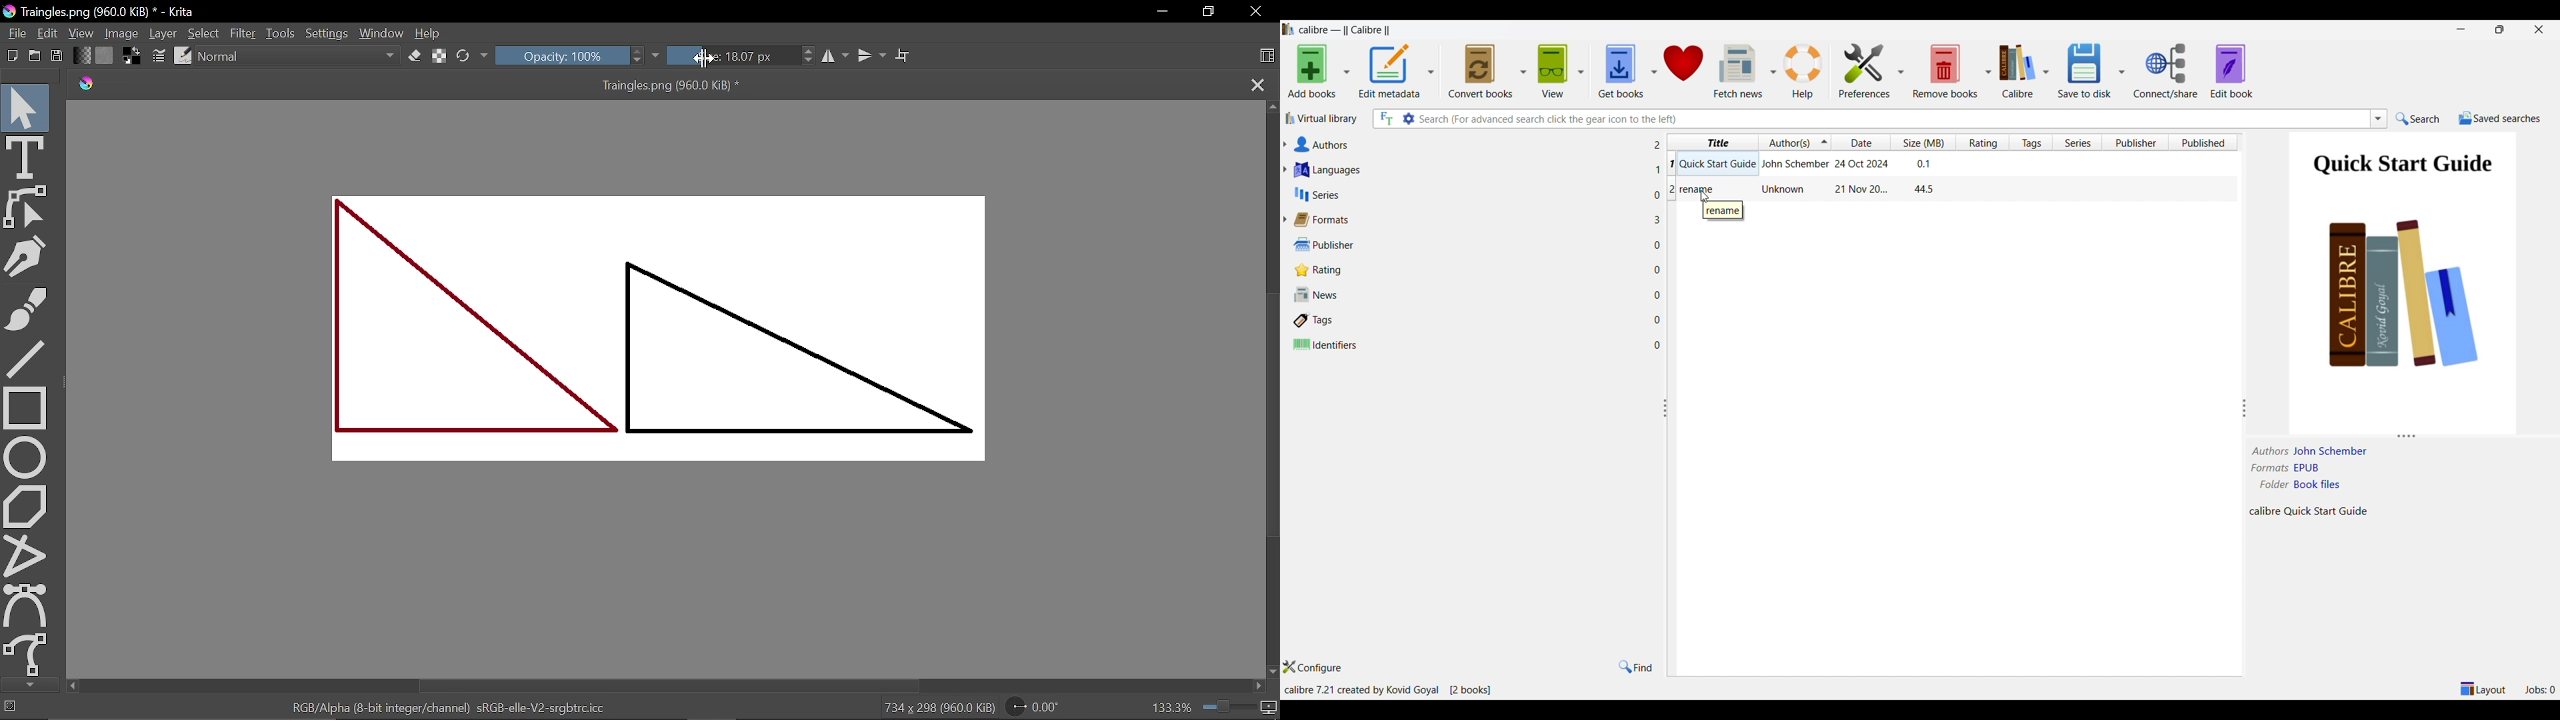 This screenshot has height=728, width=2576. I want to click on Book: rename, so click(1805, 190).